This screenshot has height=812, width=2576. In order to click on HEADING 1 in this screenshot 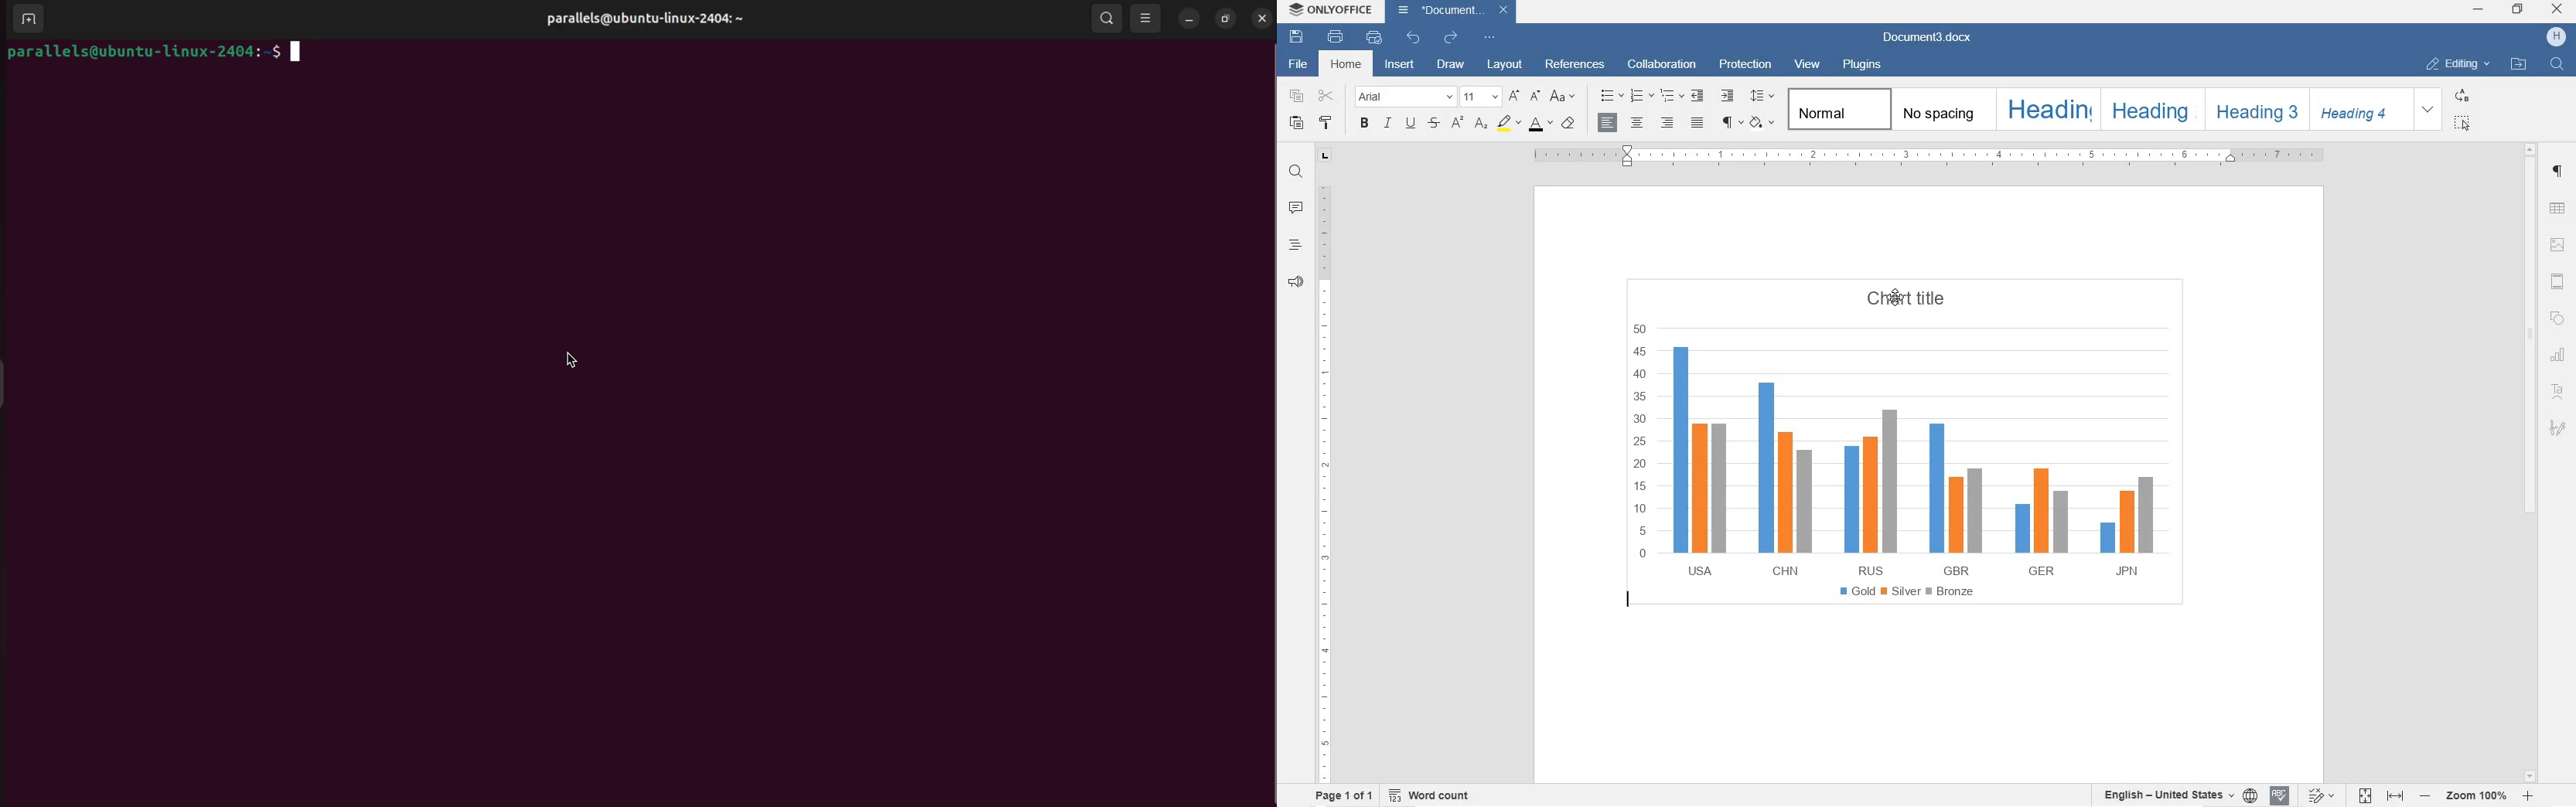, I will do `click(2045, 110)`.